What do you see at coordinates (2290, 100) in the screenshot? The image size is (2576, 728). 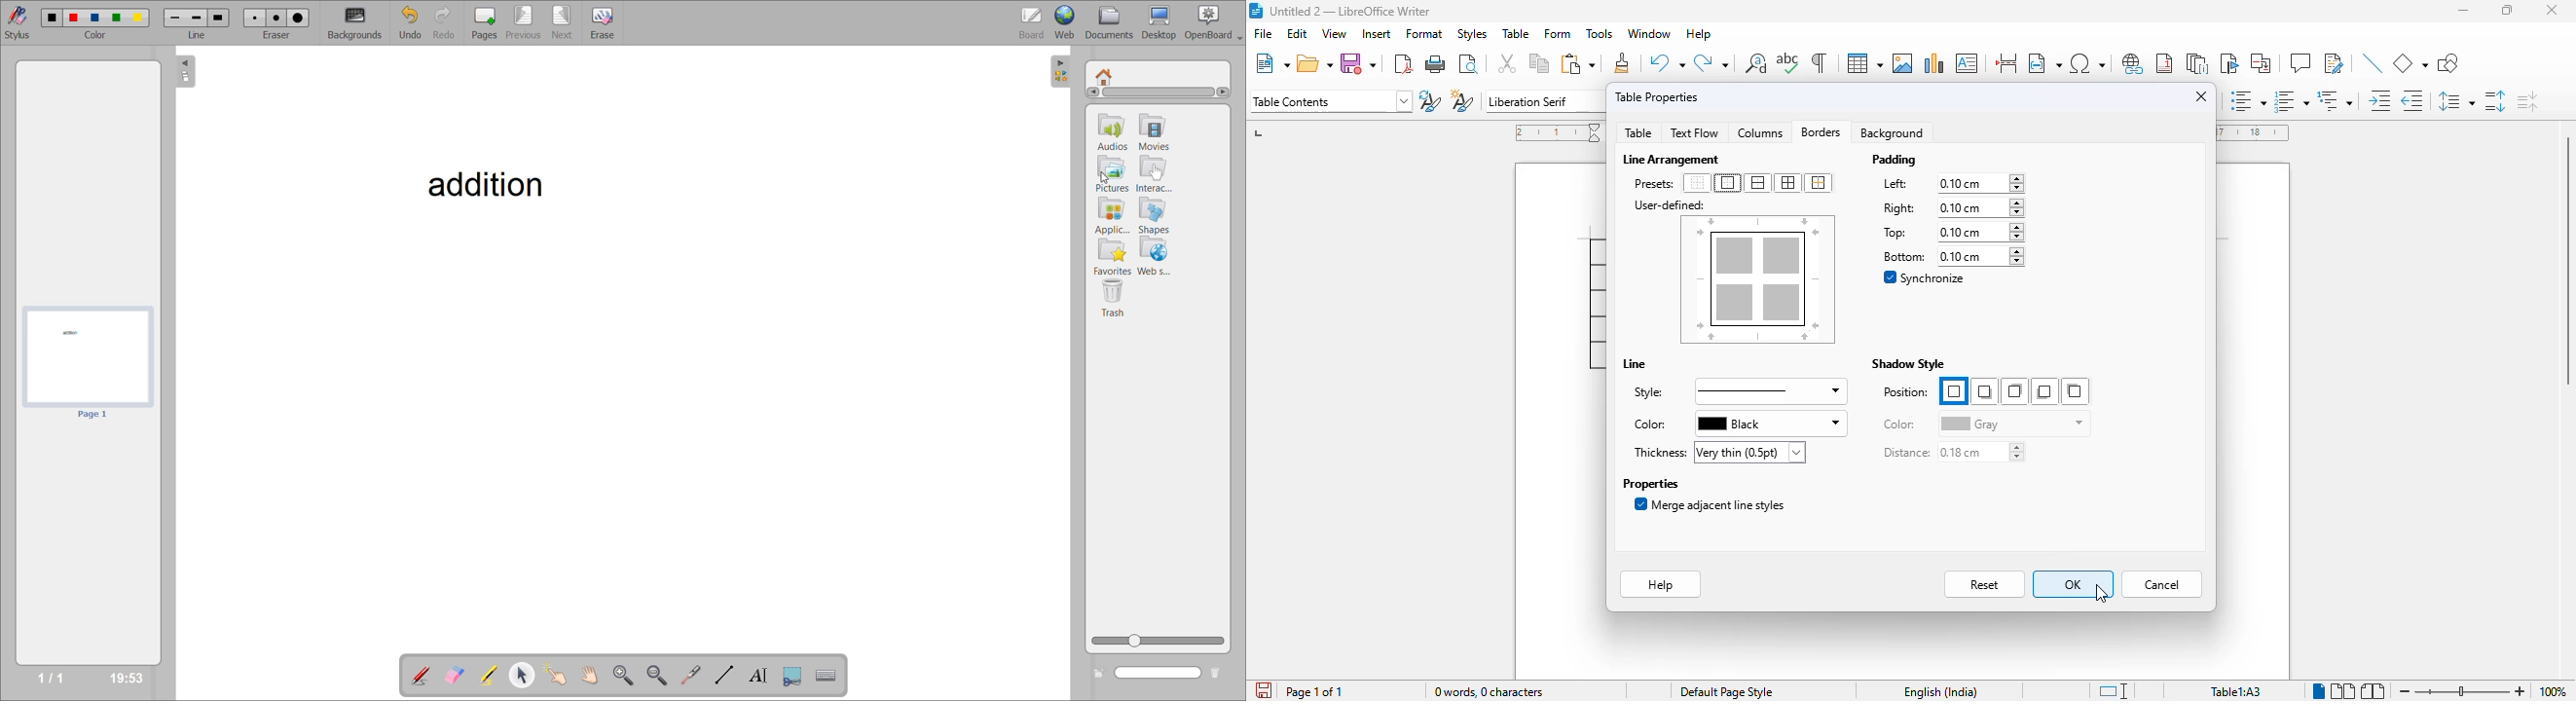 I see `toggle ordered list` at bounding box center [2290, 100].